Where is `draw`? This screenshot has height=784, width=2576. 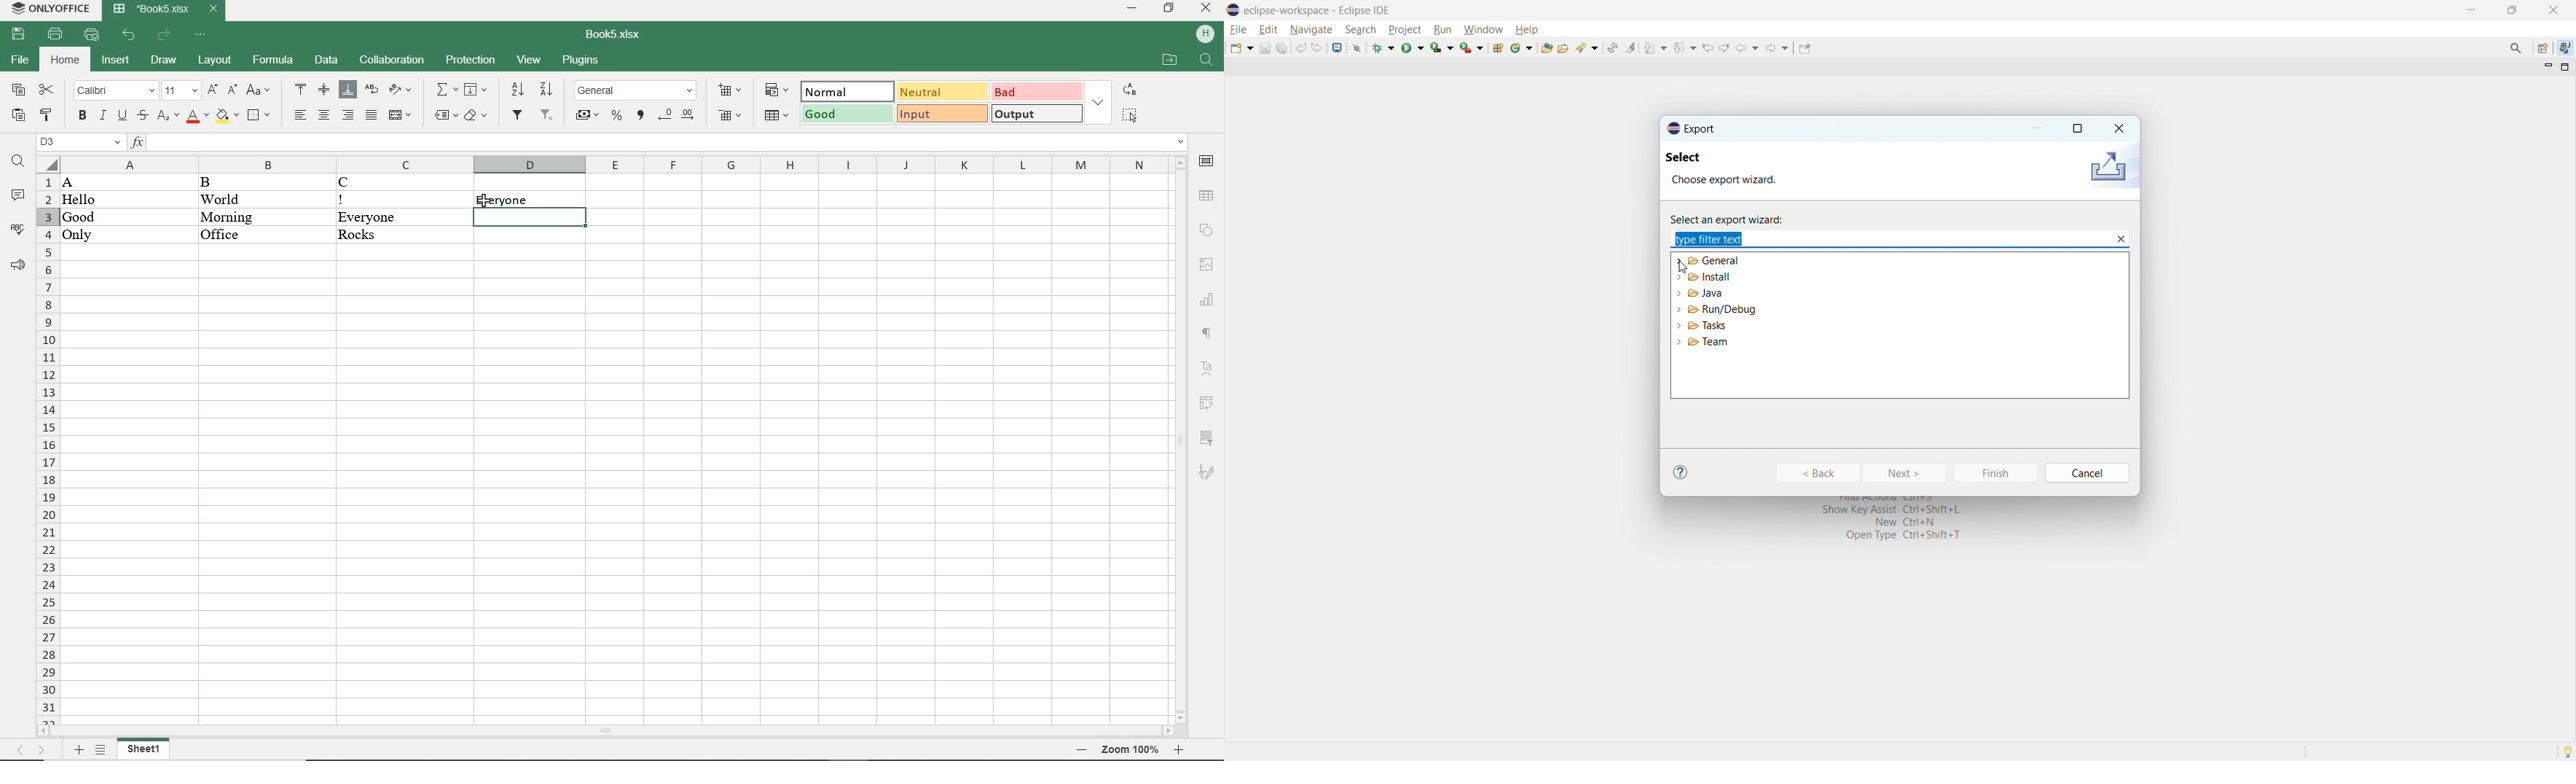 draw is located at coordinates (162, 61).